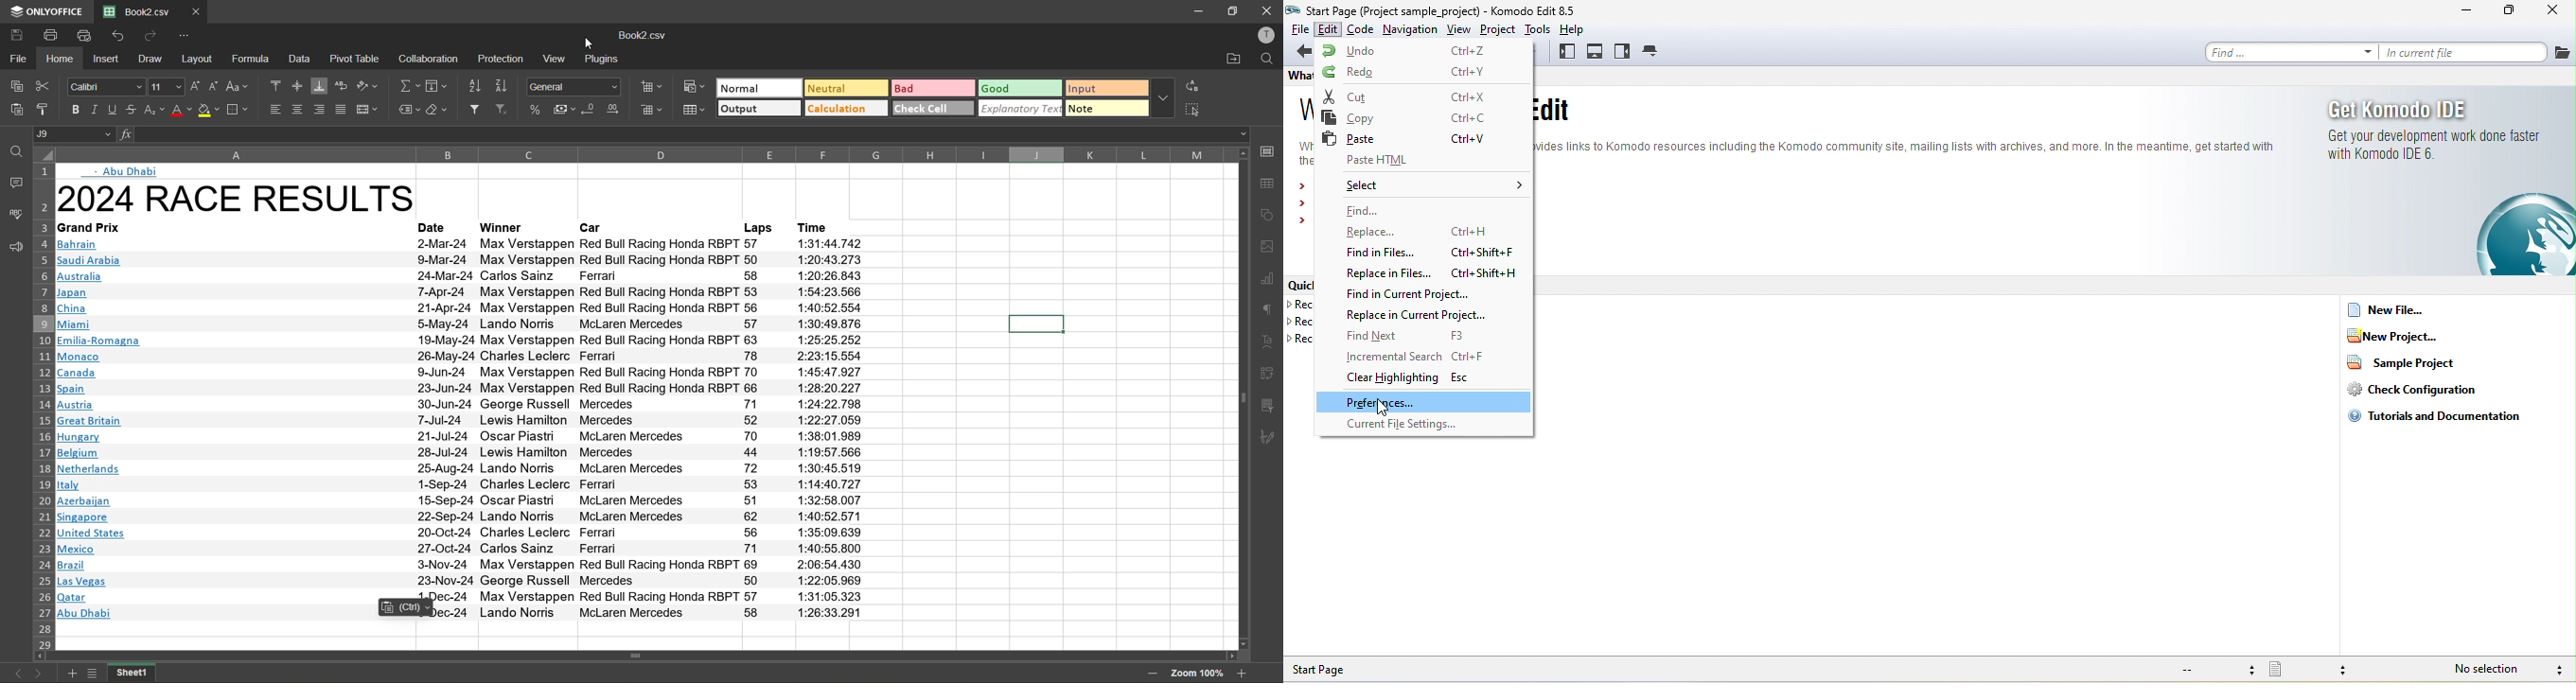 The width and height of the screenshot is (2576, 700). Describe the element at coordinates (17, 247) in the screenshot. I see `feedback` at that location.